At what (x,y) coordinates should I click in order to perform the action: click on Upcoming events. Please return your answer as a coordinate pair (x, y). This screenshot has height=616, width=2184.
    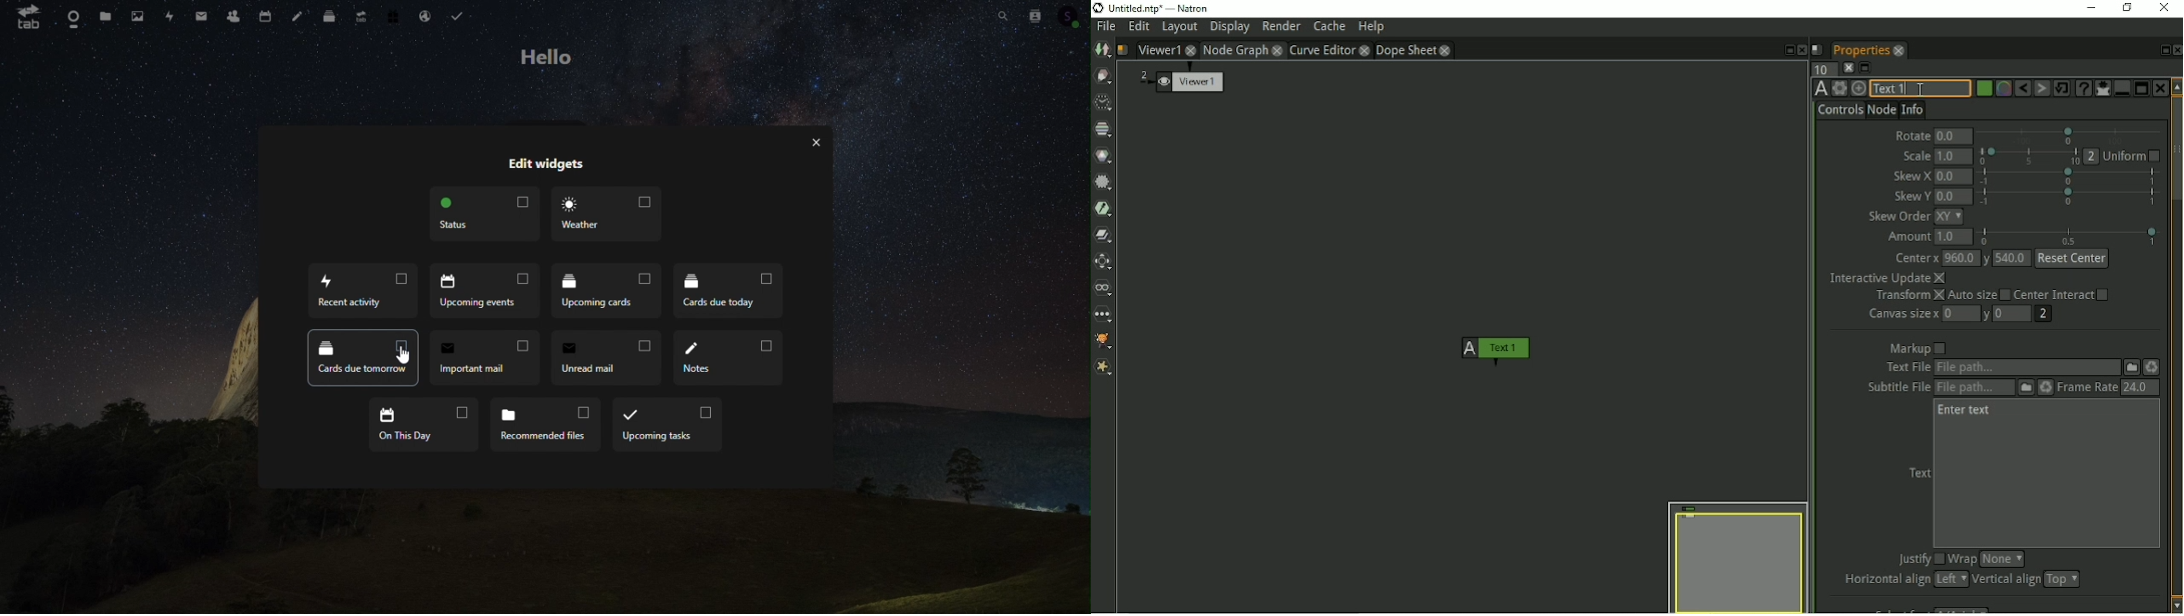
    Looking at the image, I should click on (485, 291).